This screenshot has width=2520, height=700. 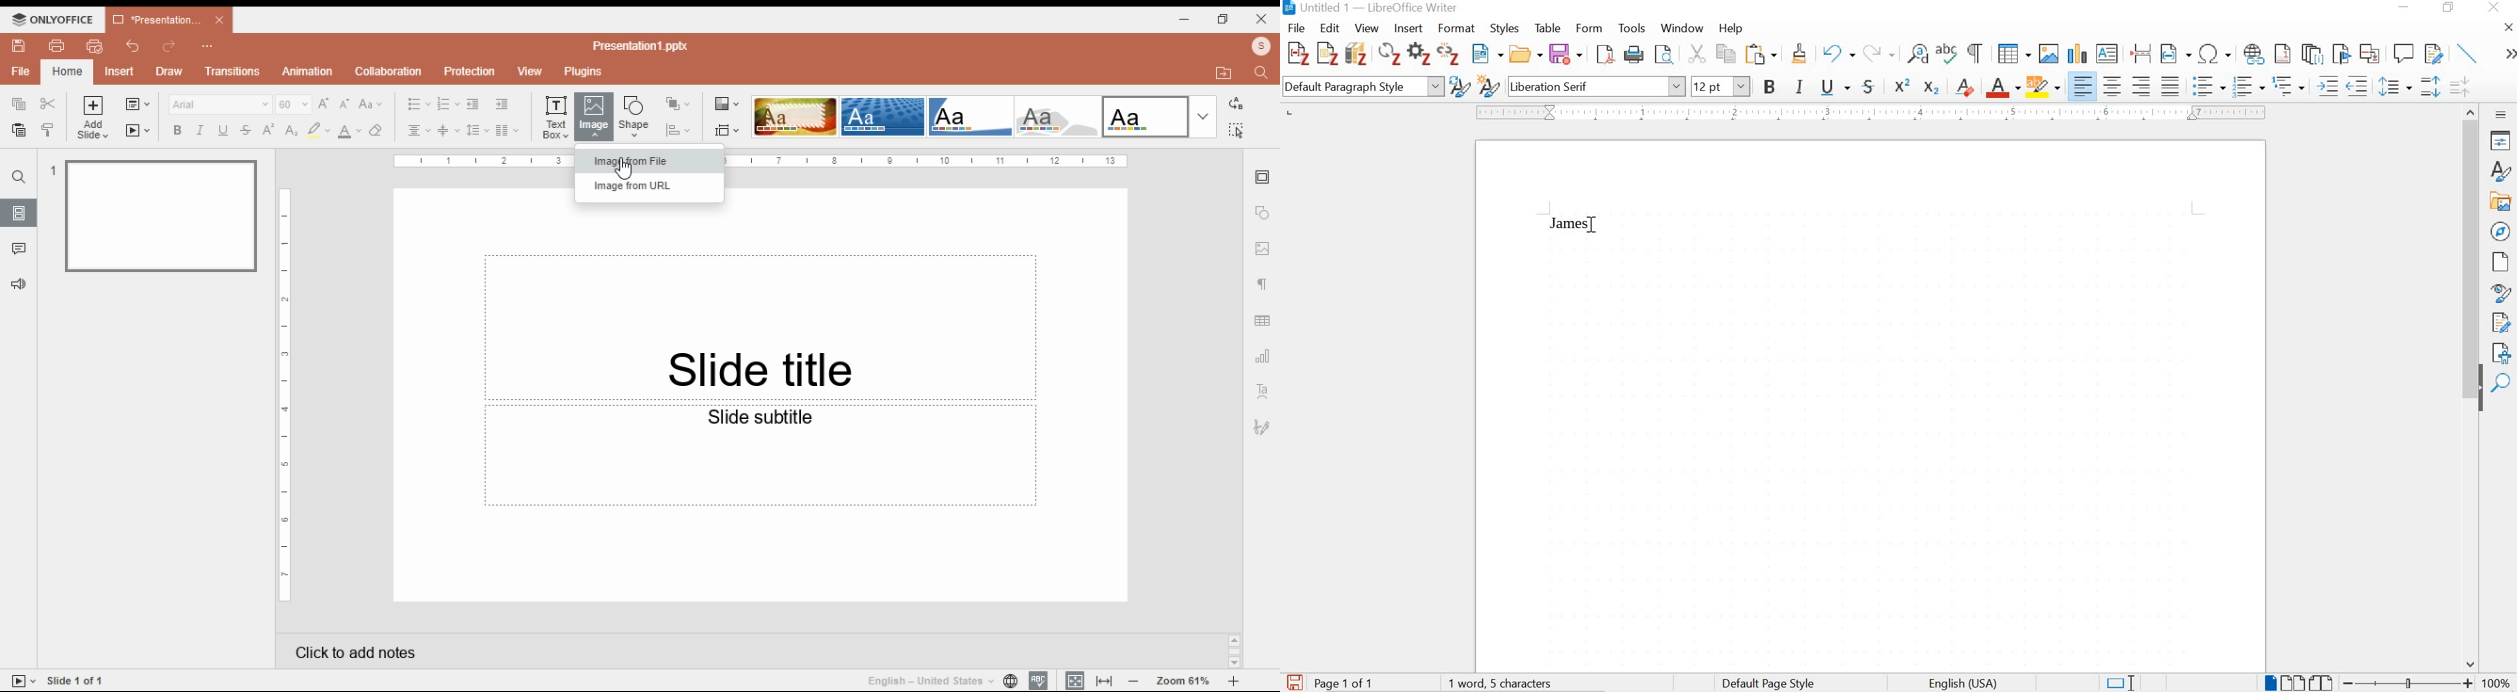 What do you see at coordinates (291, 131) in the screenshot?
I see `subscript` at bounding box center [291, 131].